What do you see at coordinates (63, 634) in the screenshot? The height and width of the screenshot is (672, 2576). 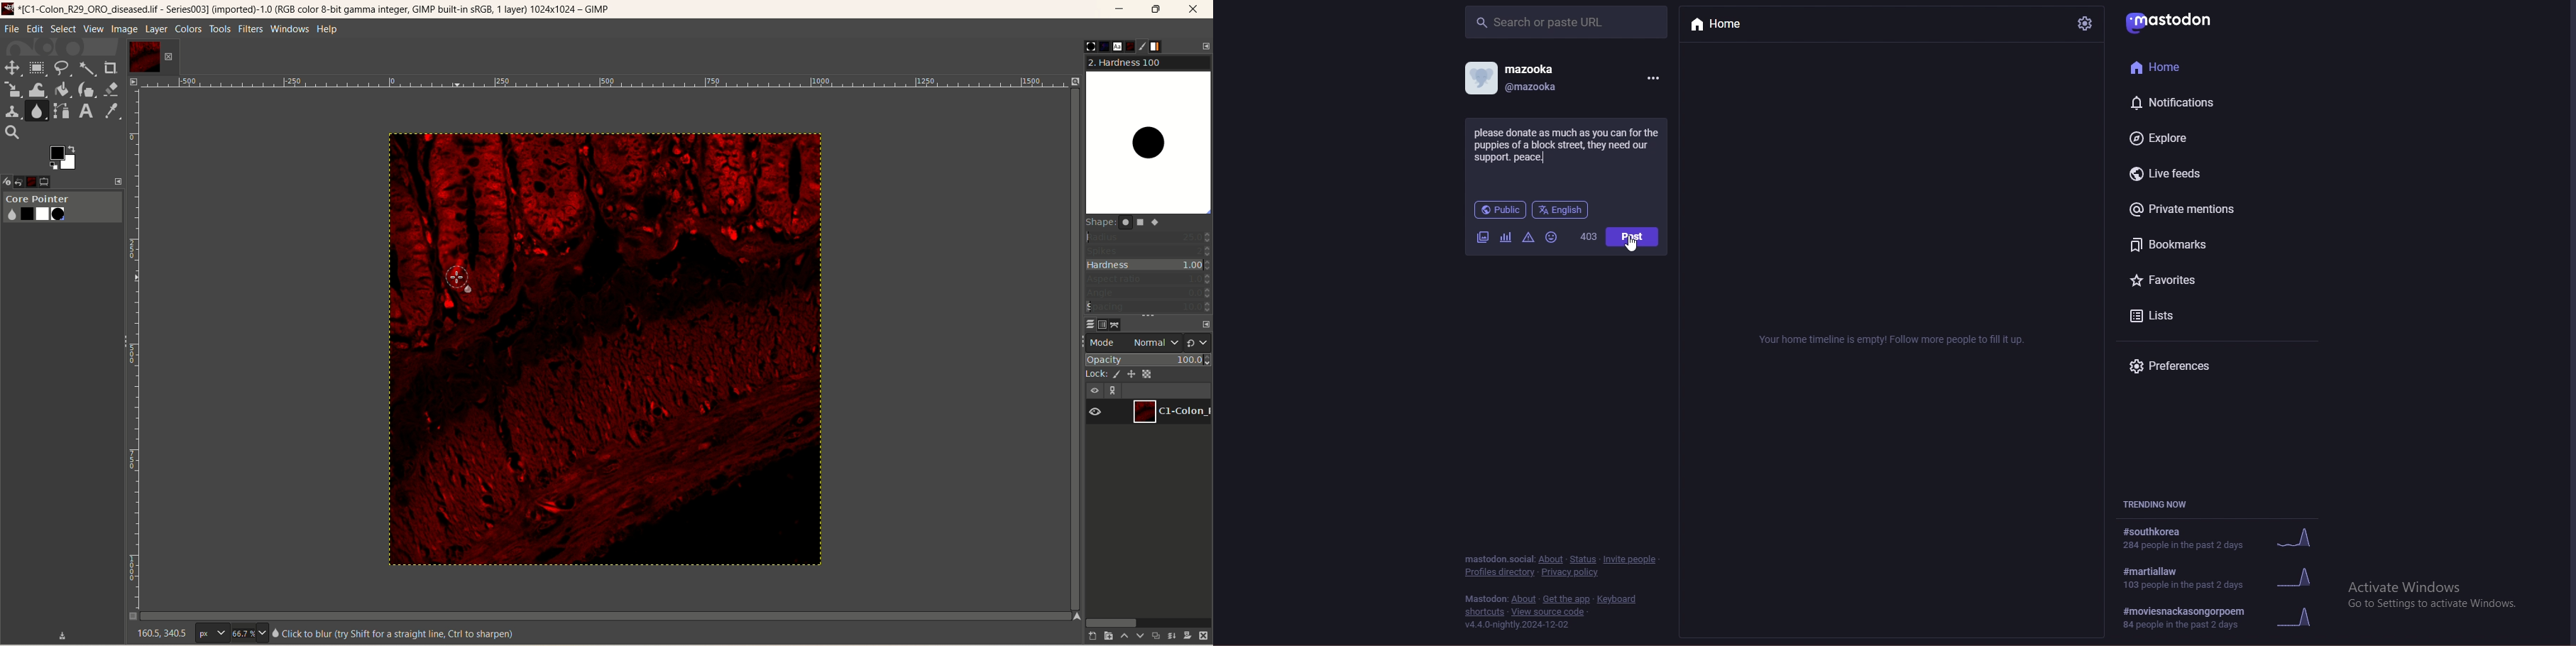 I see `save` at bounding box center [63, 634].